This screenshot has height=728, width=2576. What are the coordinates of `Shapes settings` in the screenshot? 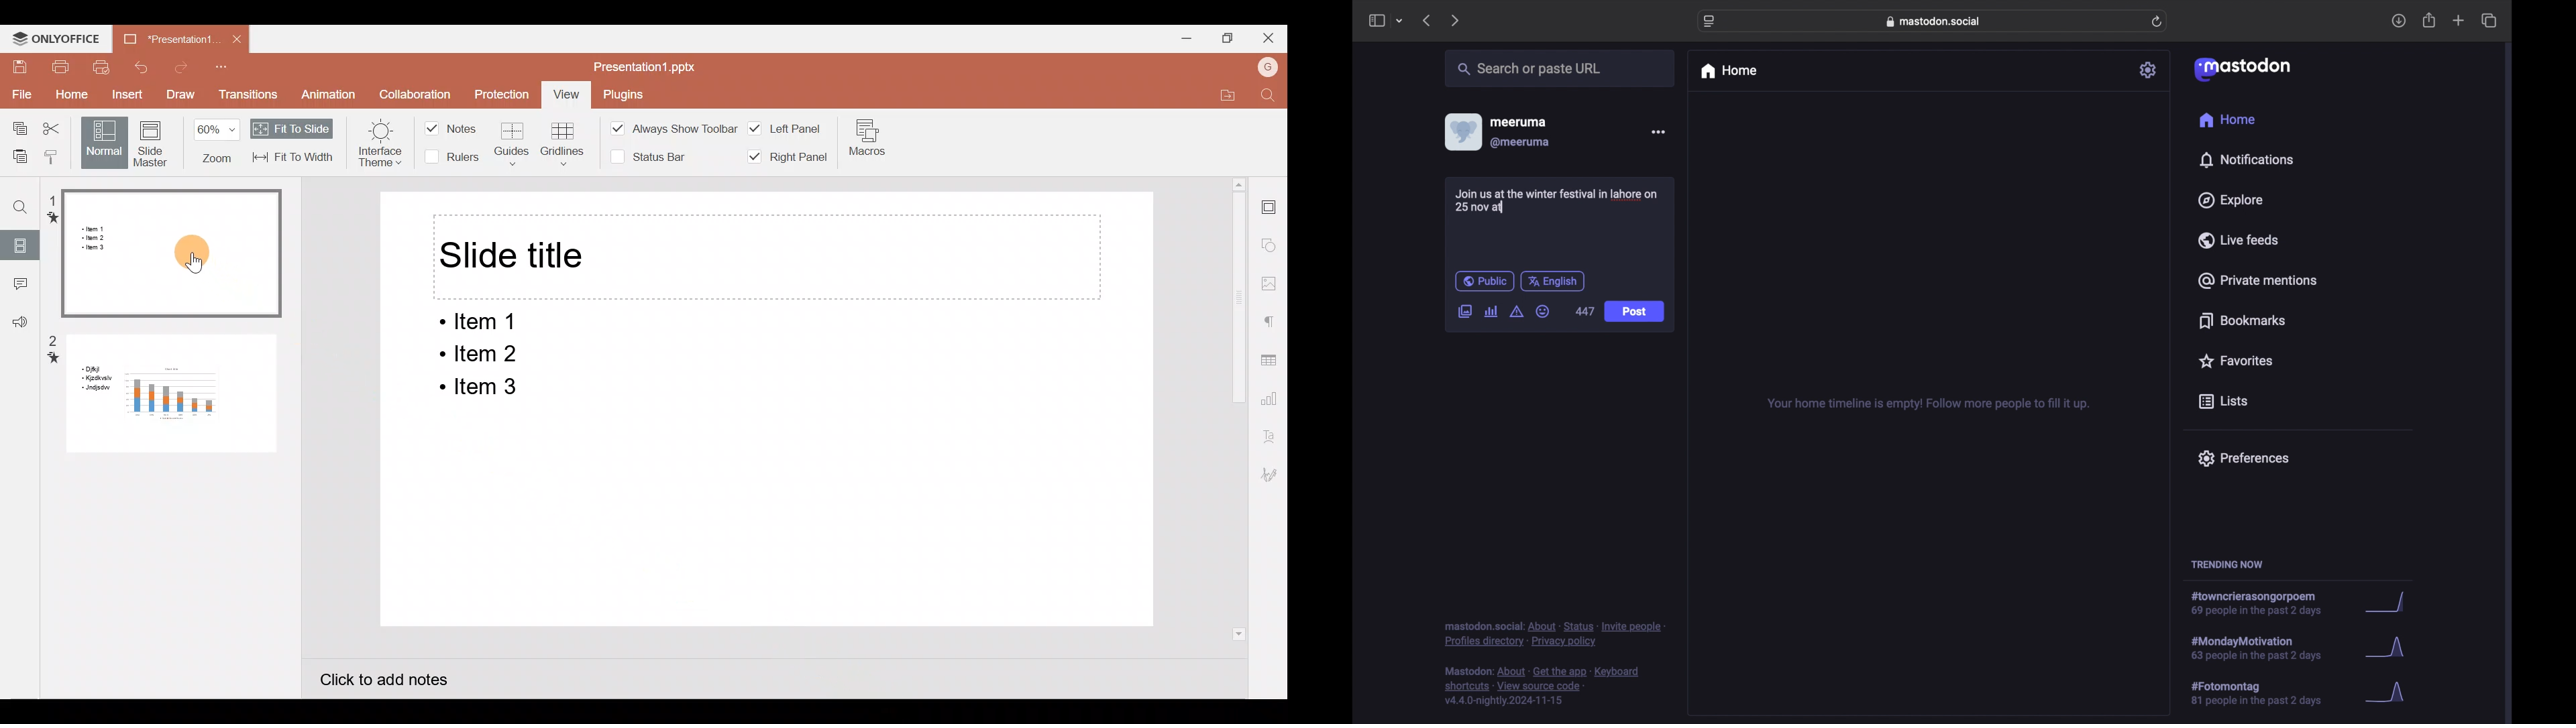 It's located at (1271, 243).